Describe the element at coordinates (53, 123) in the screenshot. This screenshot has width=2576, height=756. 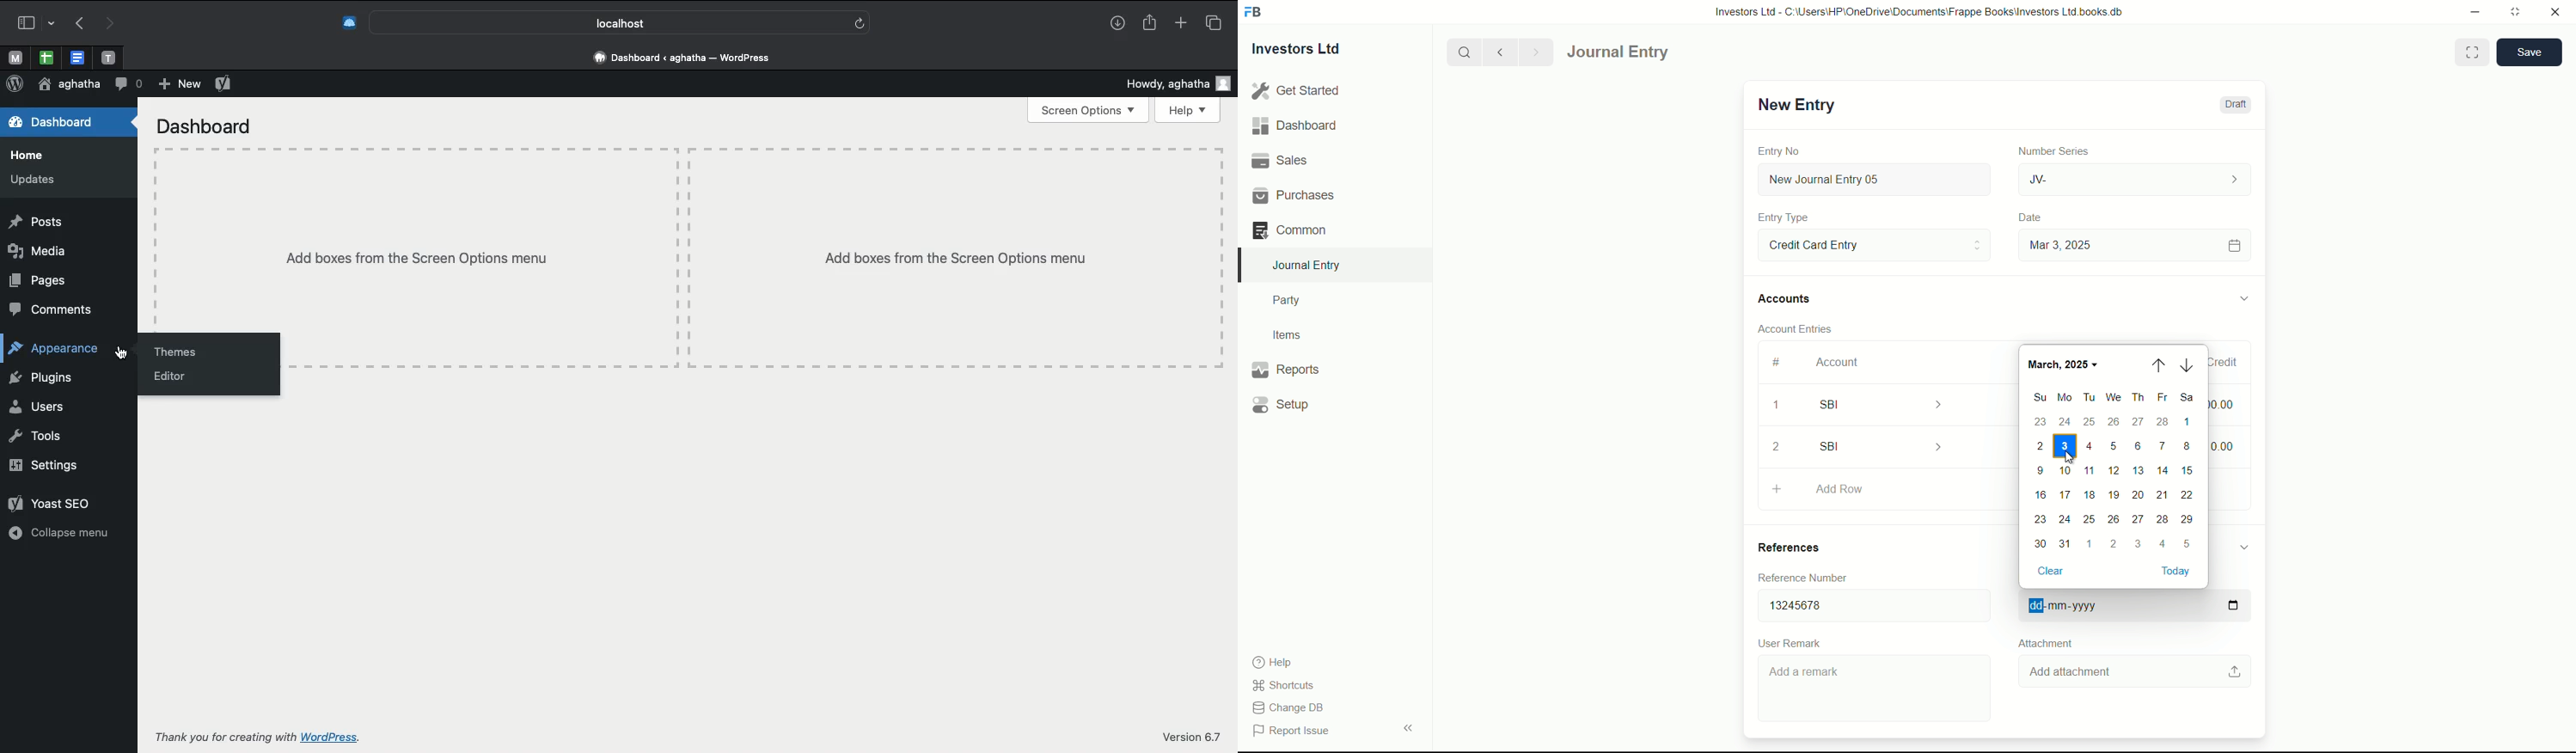
I see `Dashboard` at that location.